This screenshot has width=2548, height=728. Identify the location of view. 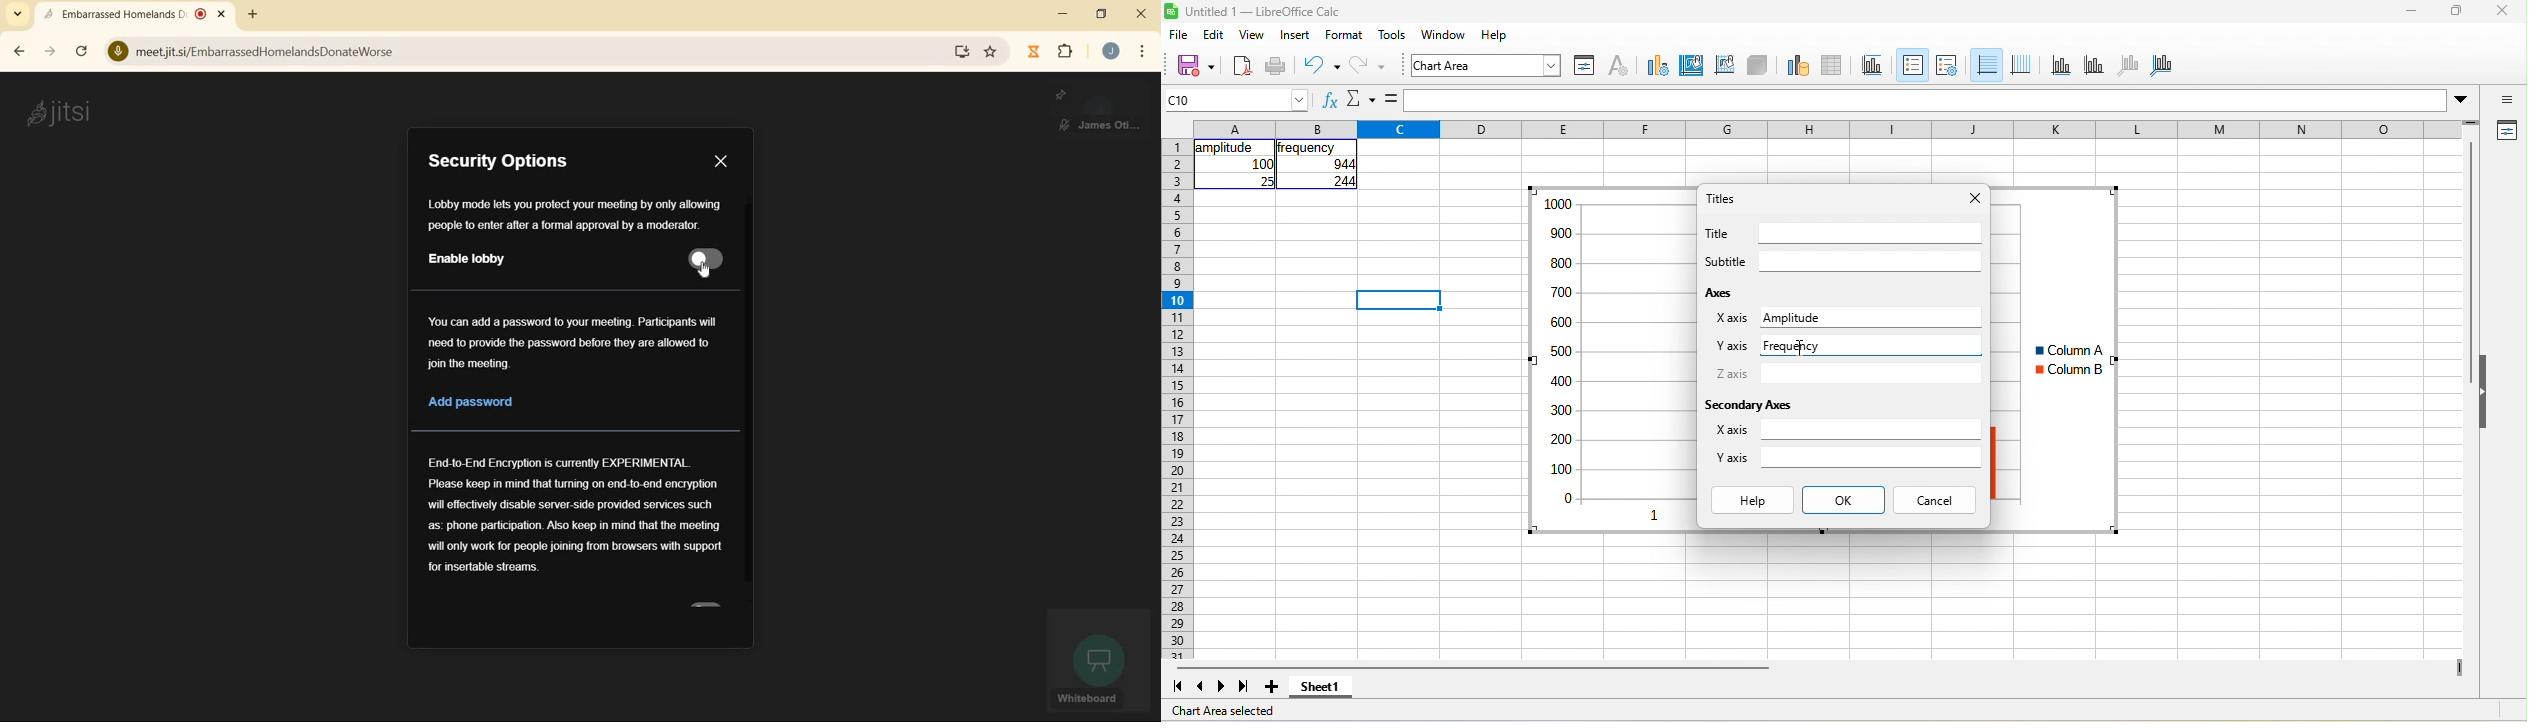
(1253, 34).